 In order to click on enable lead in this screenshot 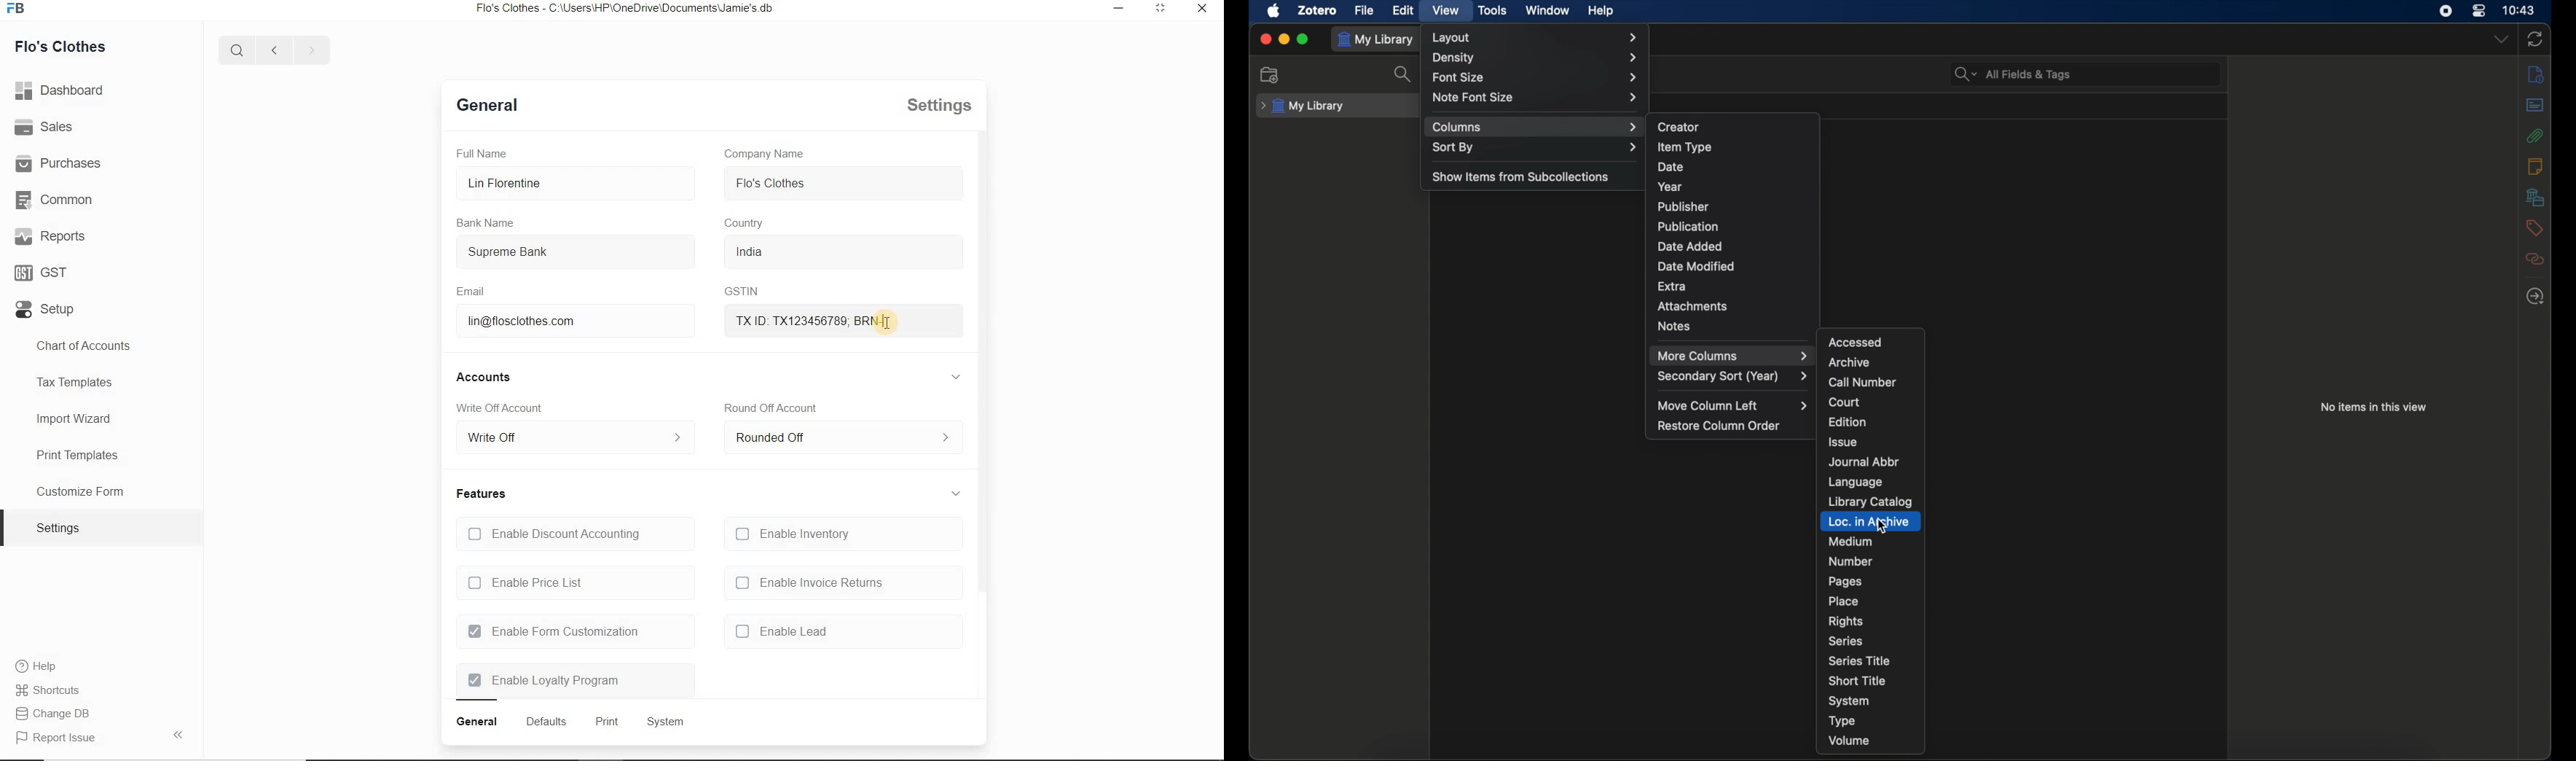, I will do `click(782, 631)`.